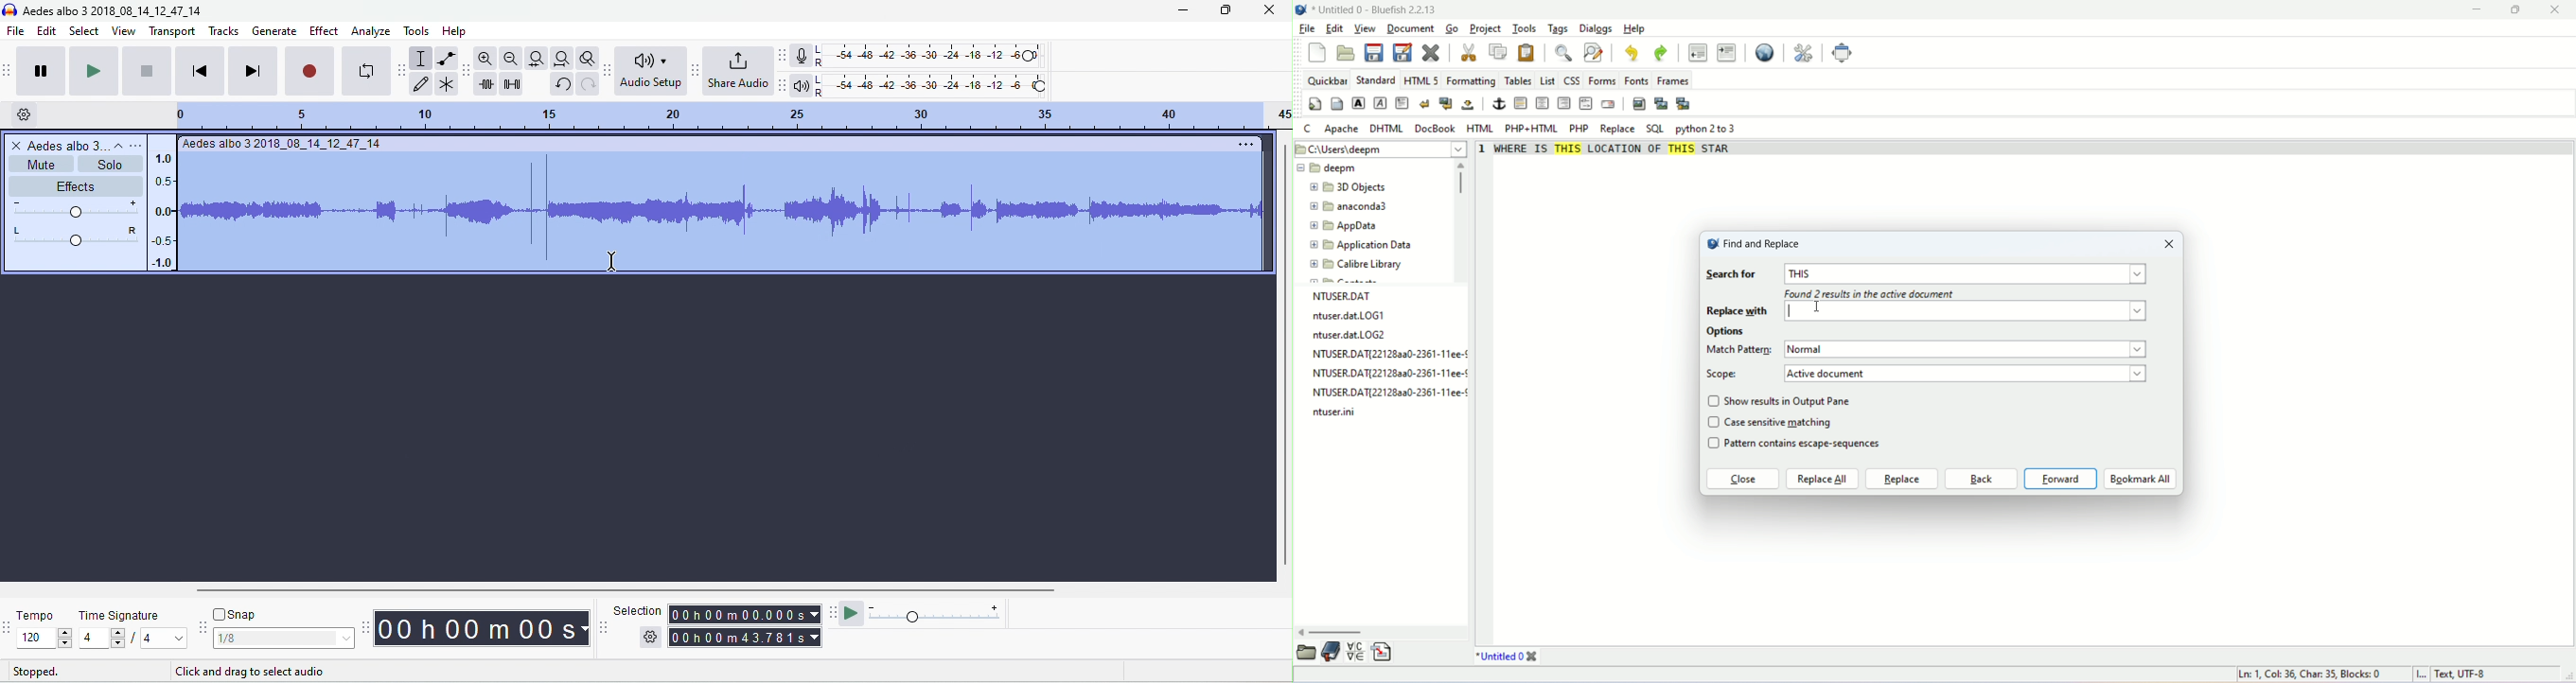 This screenshot has height=700, width=2576. I want to click on effect, so click(324, 32).